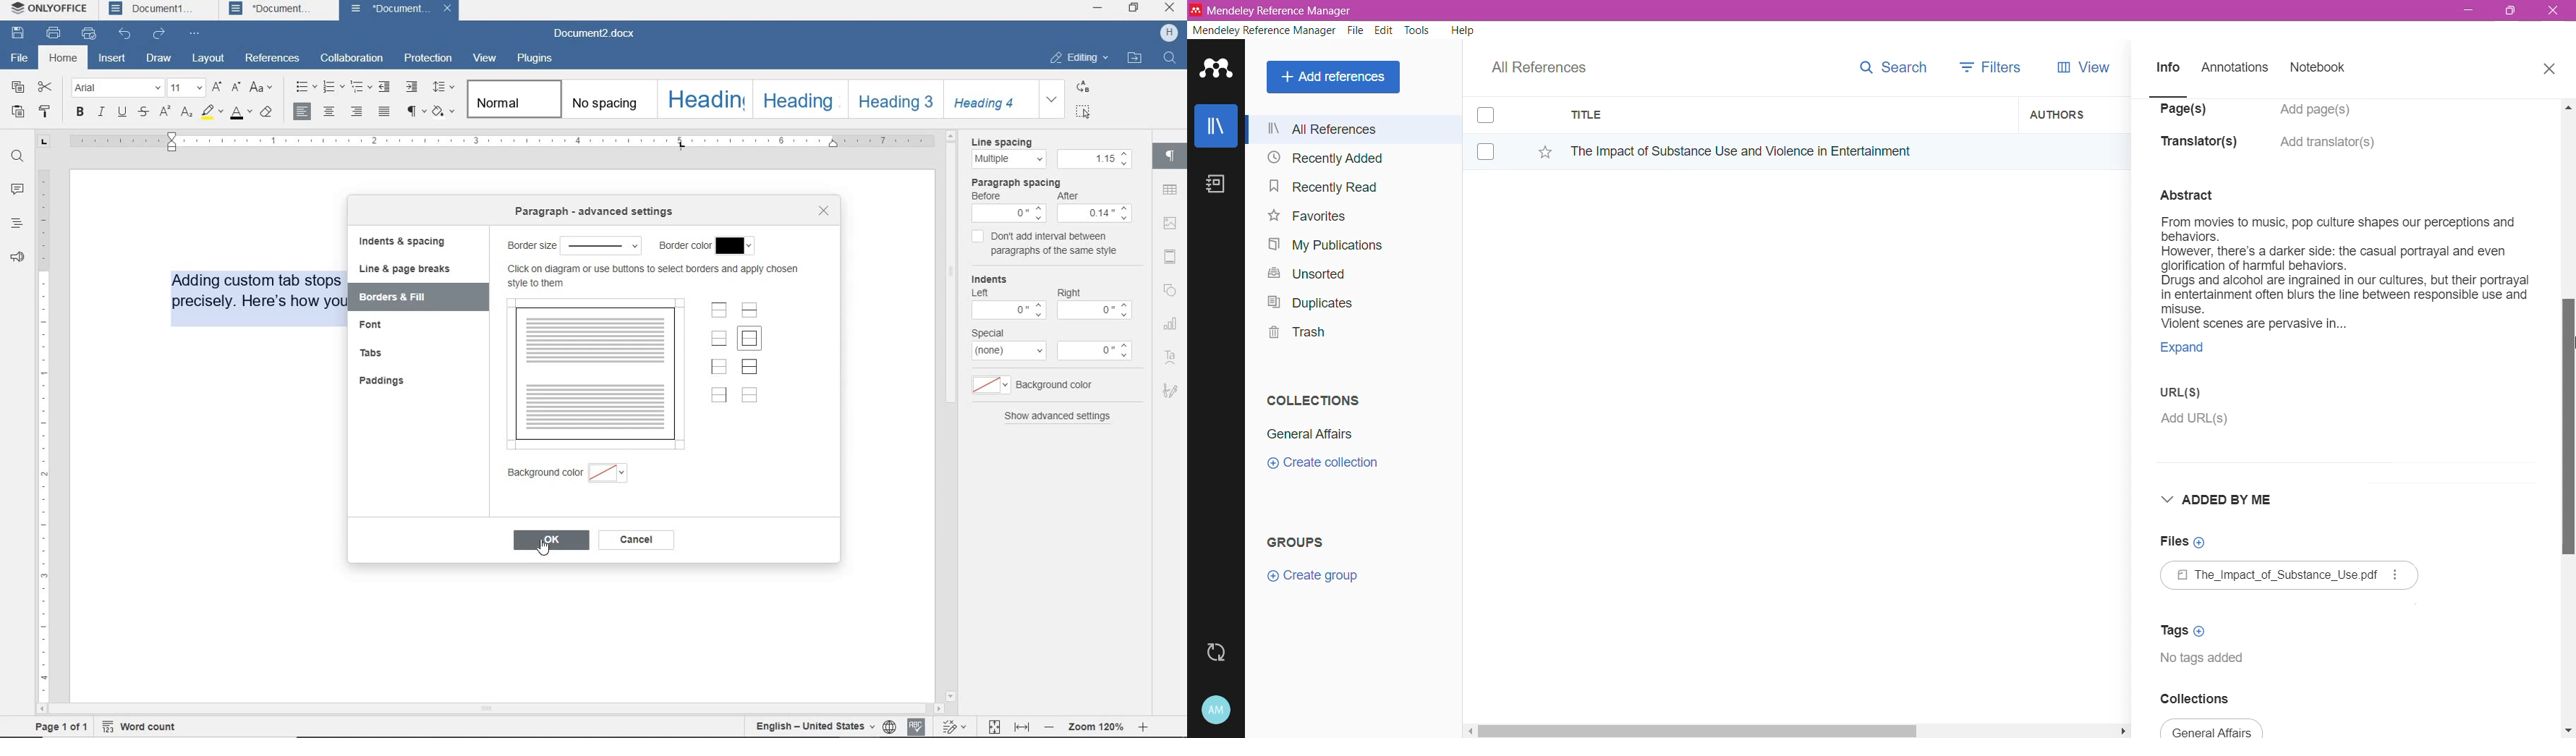 The image size is (2576, 756). I want to click on Duplicates, so click(1306, 301).